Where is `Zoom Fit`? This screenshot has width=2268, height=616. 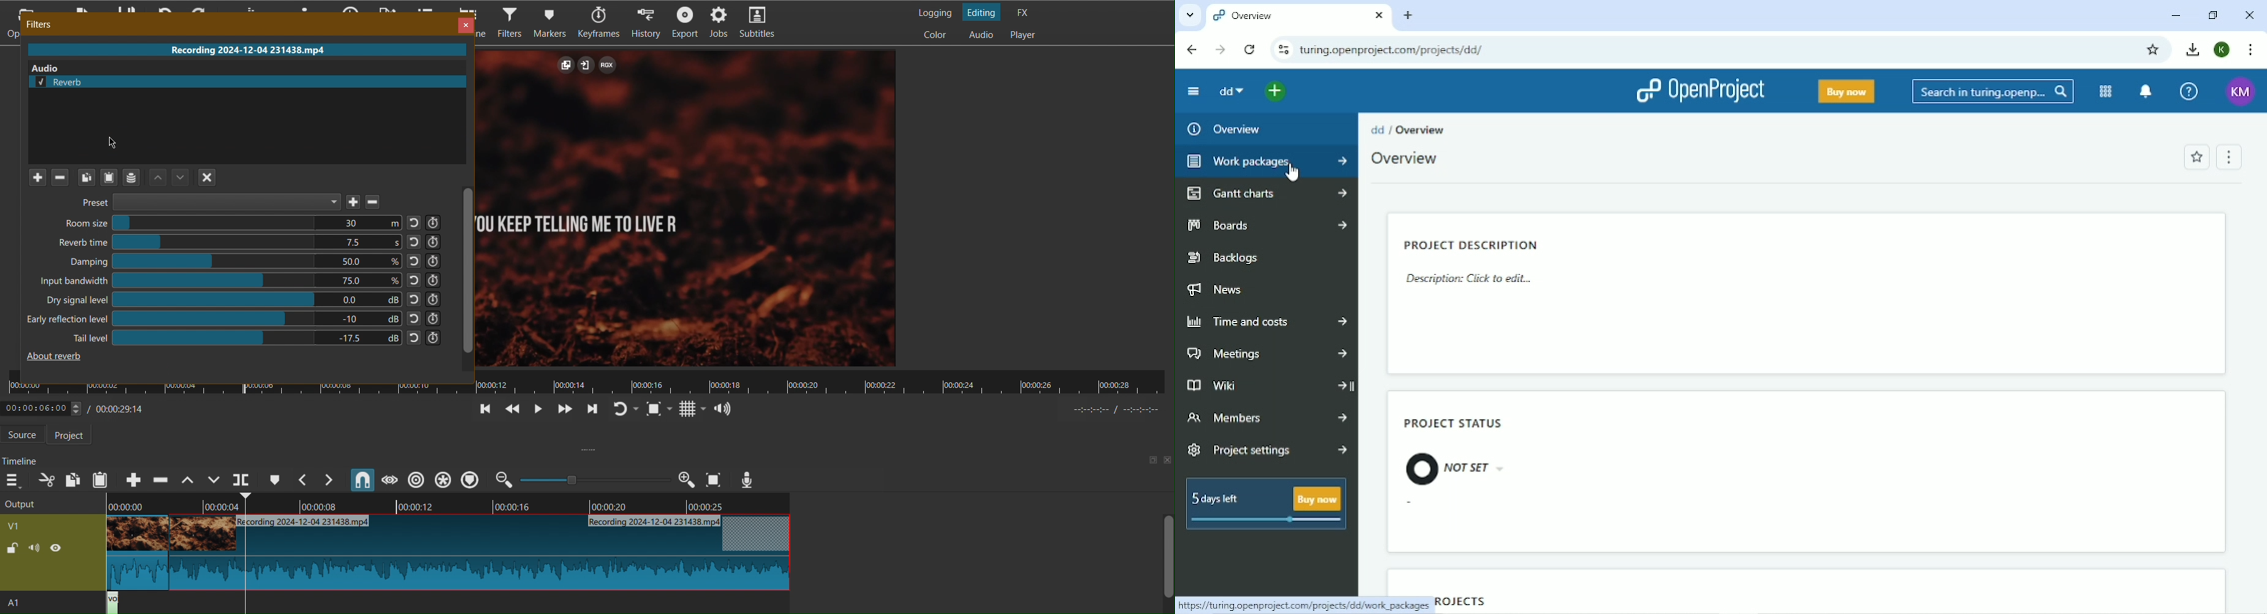
Zoom Fit is located at coordinates (660, 409).